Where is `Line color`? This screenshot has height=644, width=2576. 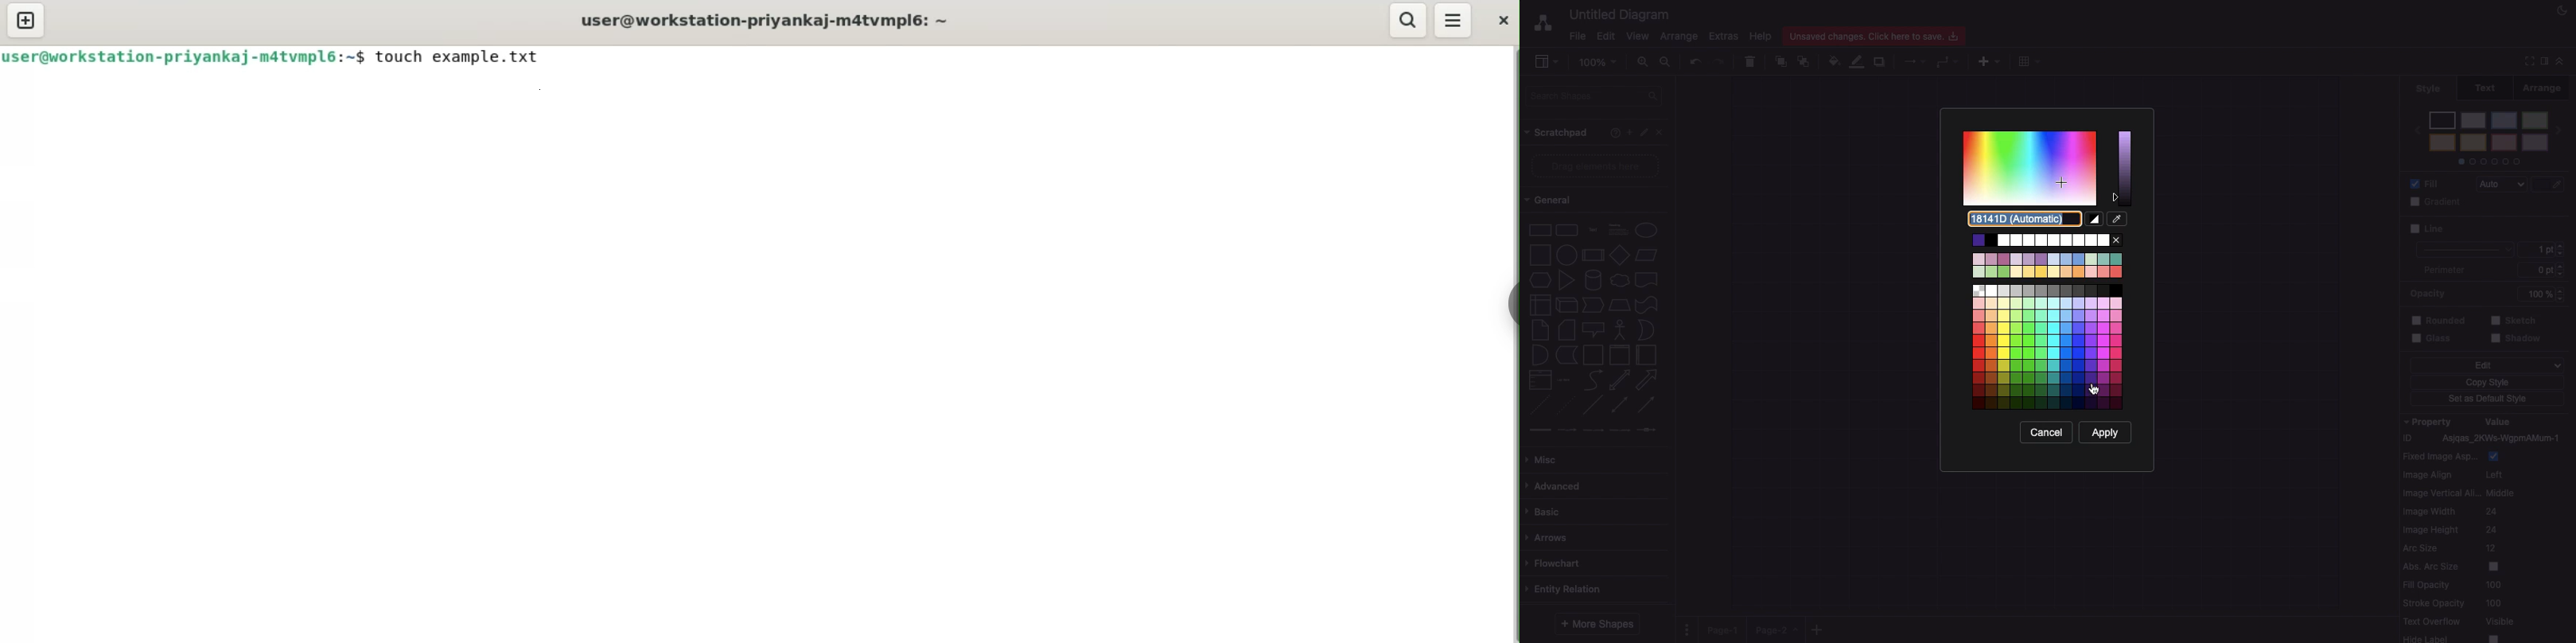
Line color is located at coordinates (2551, 181).